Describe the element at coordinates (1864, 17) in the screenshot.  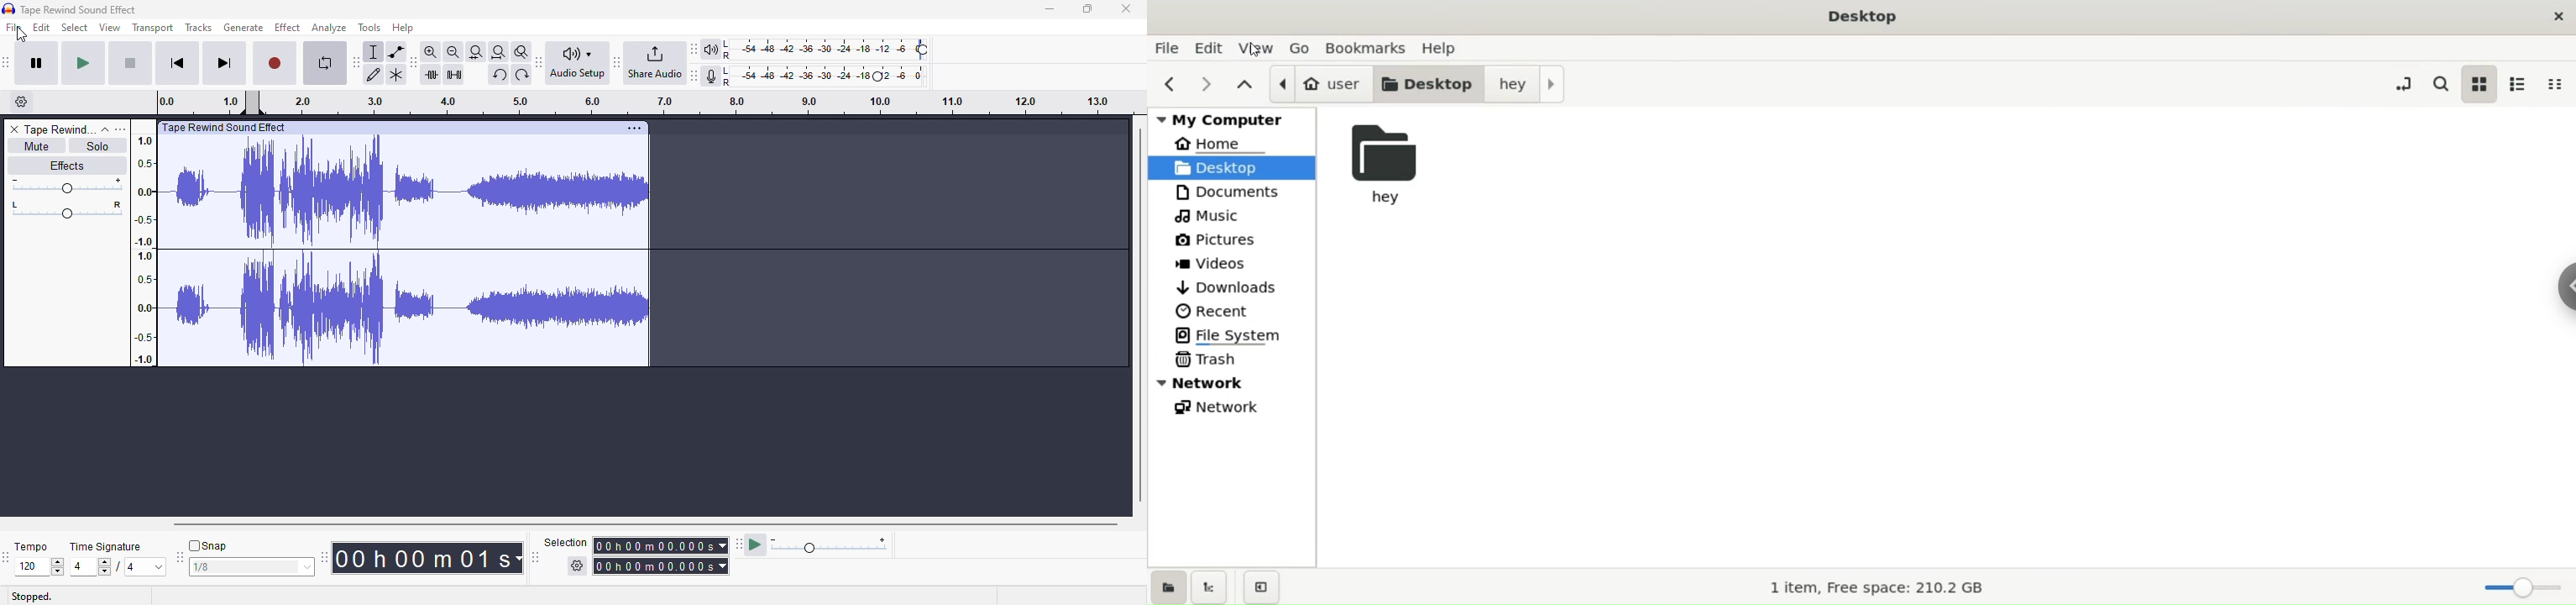
I see `Desktop` at that location.